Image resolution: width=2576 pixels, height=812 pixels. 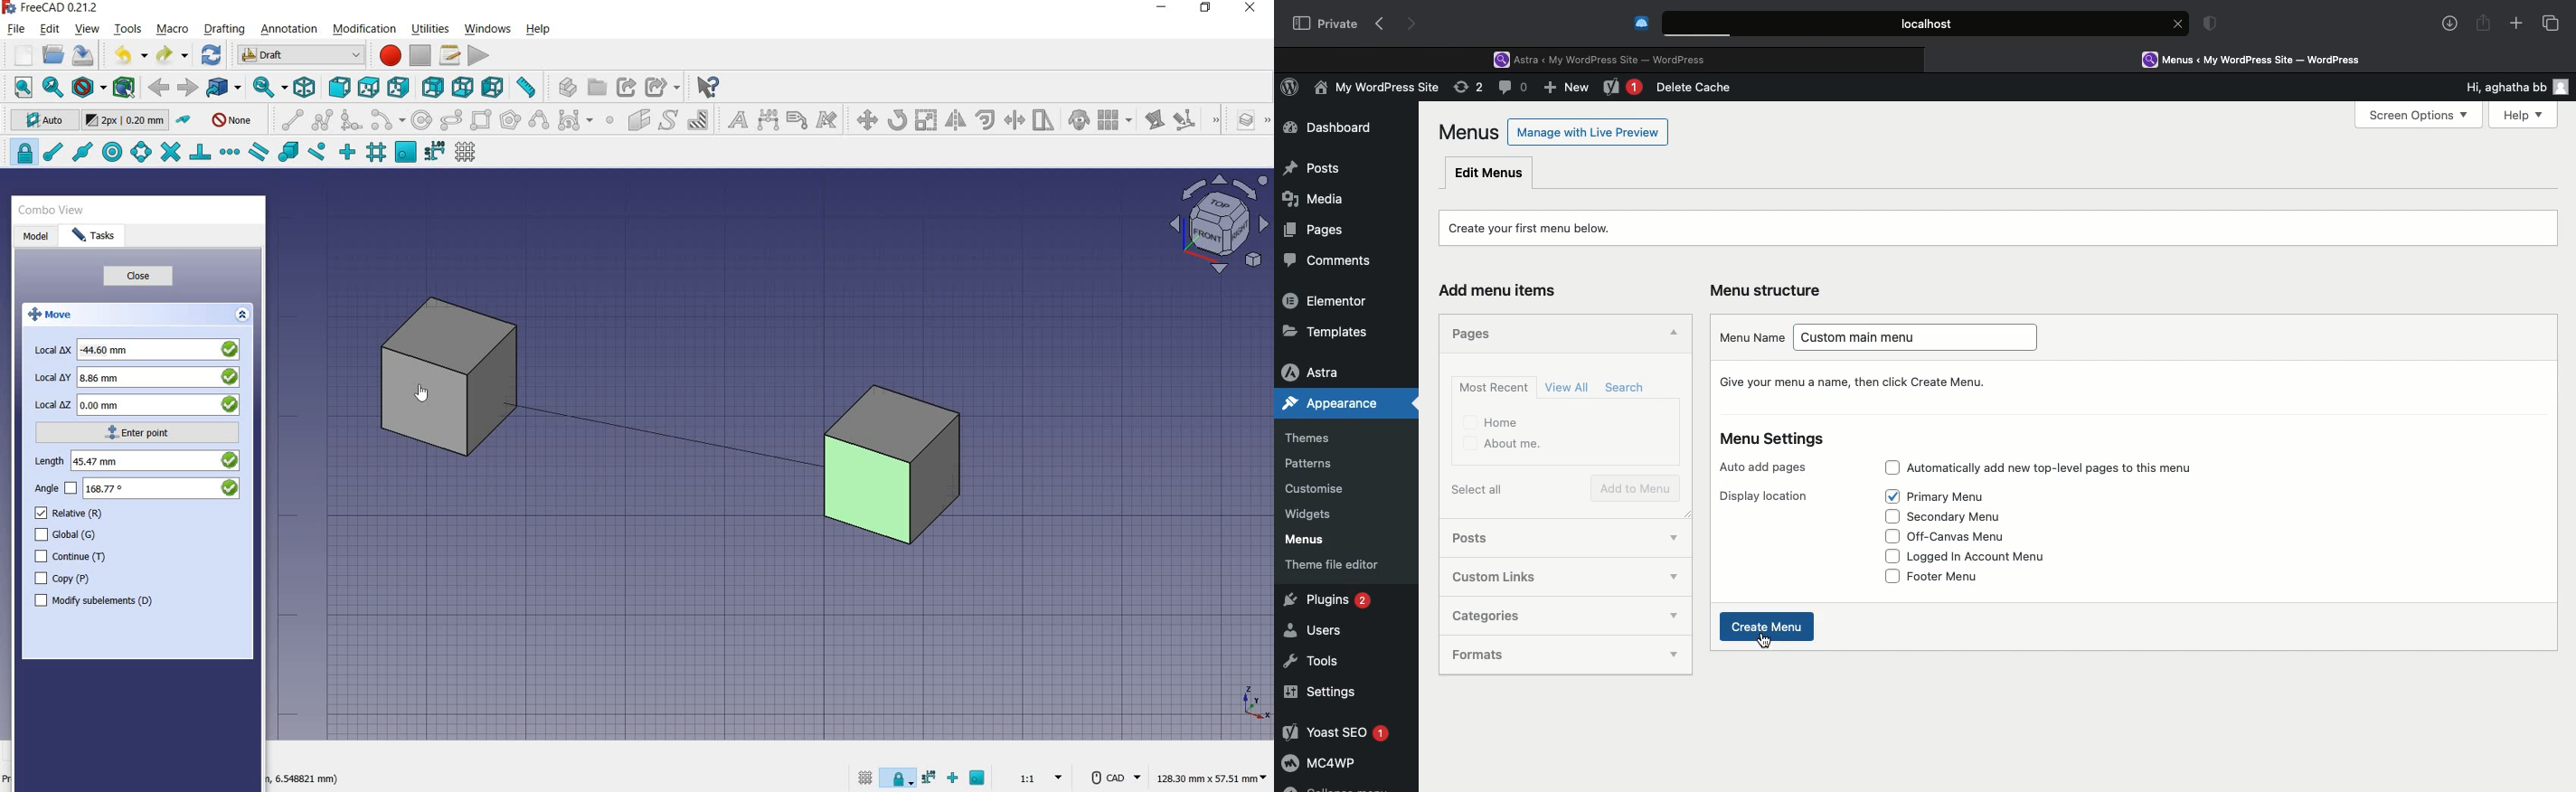 I want to click on View all, so click(x=1569, y=387).